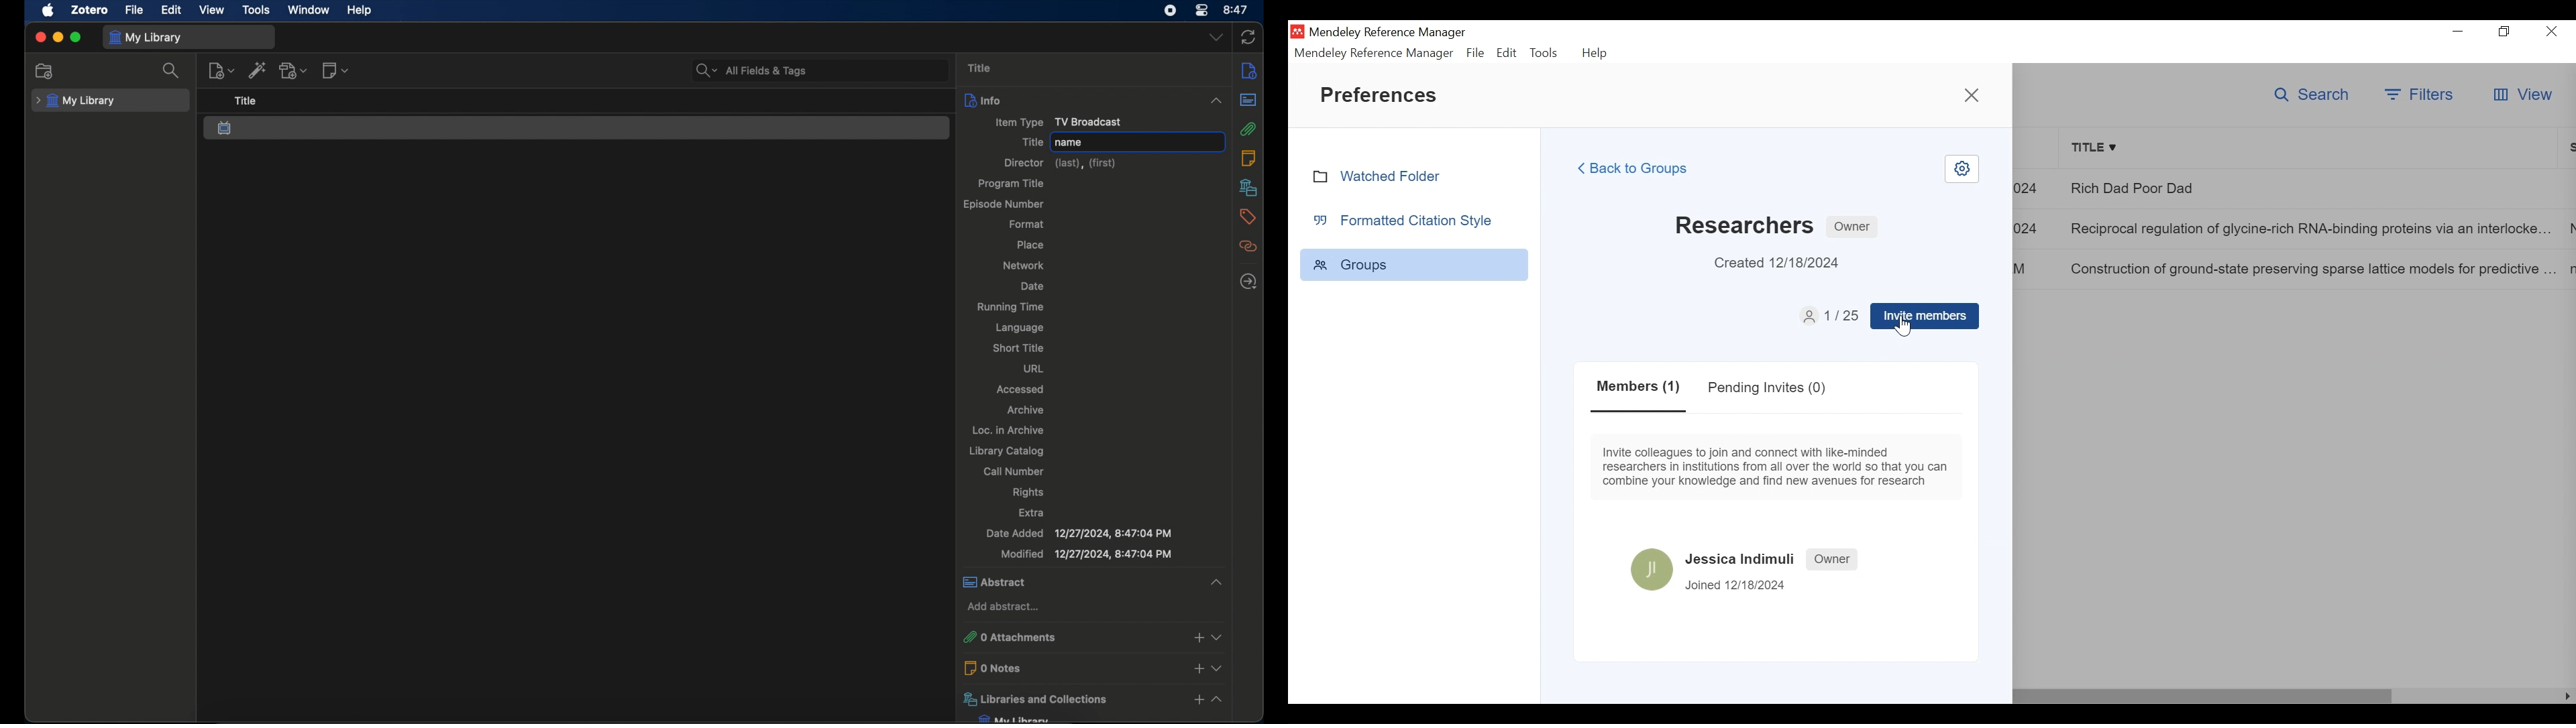 Image resolution: width=2576 pixels, height=728 pixels. Describe the element at coordinates (2313, 227) in the screenshot. I see `Reciprocal regulation of glycine-rich RNA-binding proteins via an interlocked..` at that location.